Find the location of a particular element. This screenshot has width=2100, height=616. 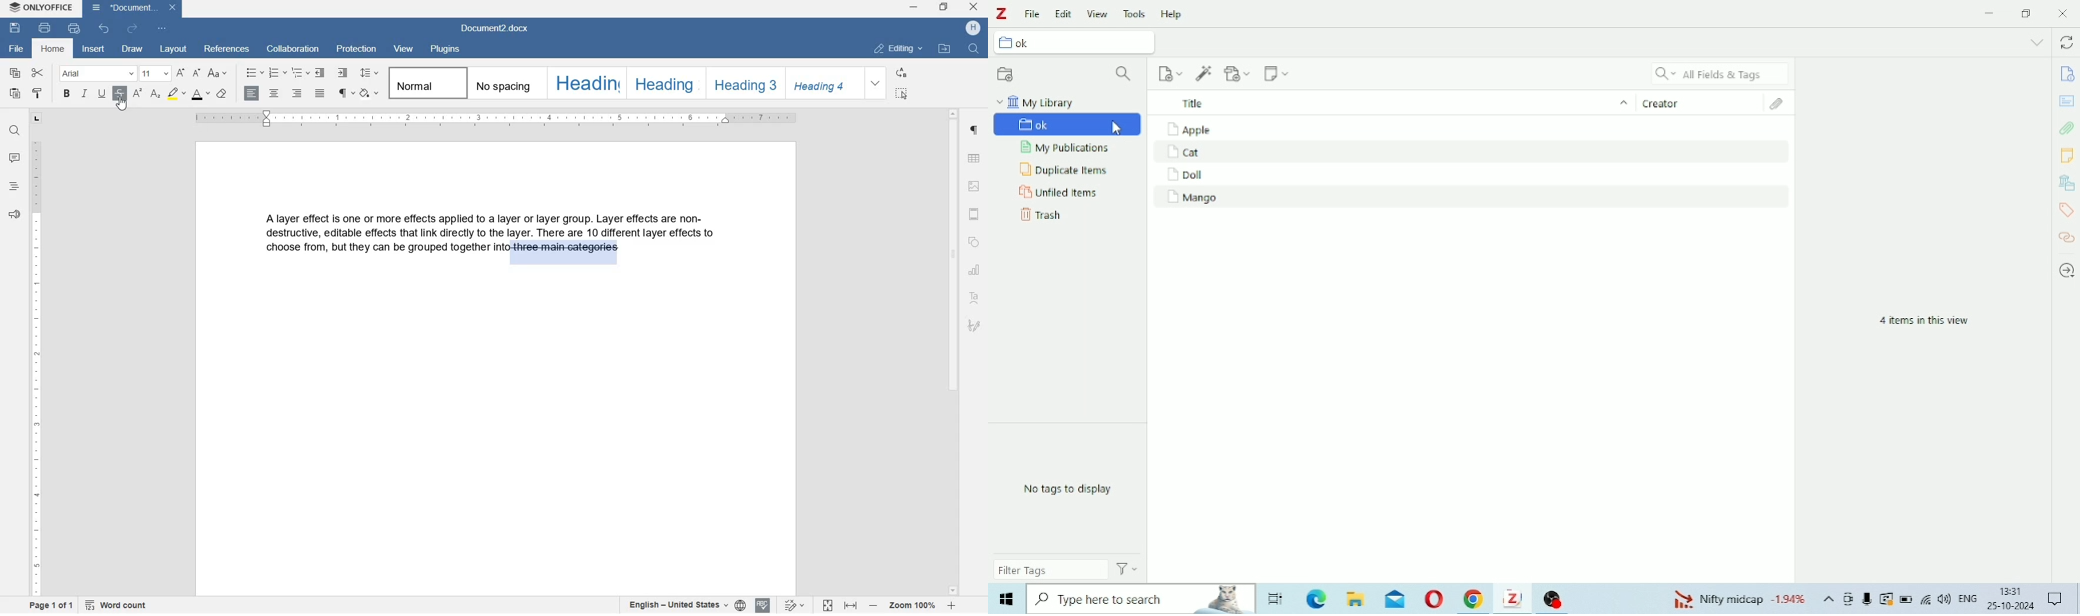

collaboration is located at coordinates (293, 49).